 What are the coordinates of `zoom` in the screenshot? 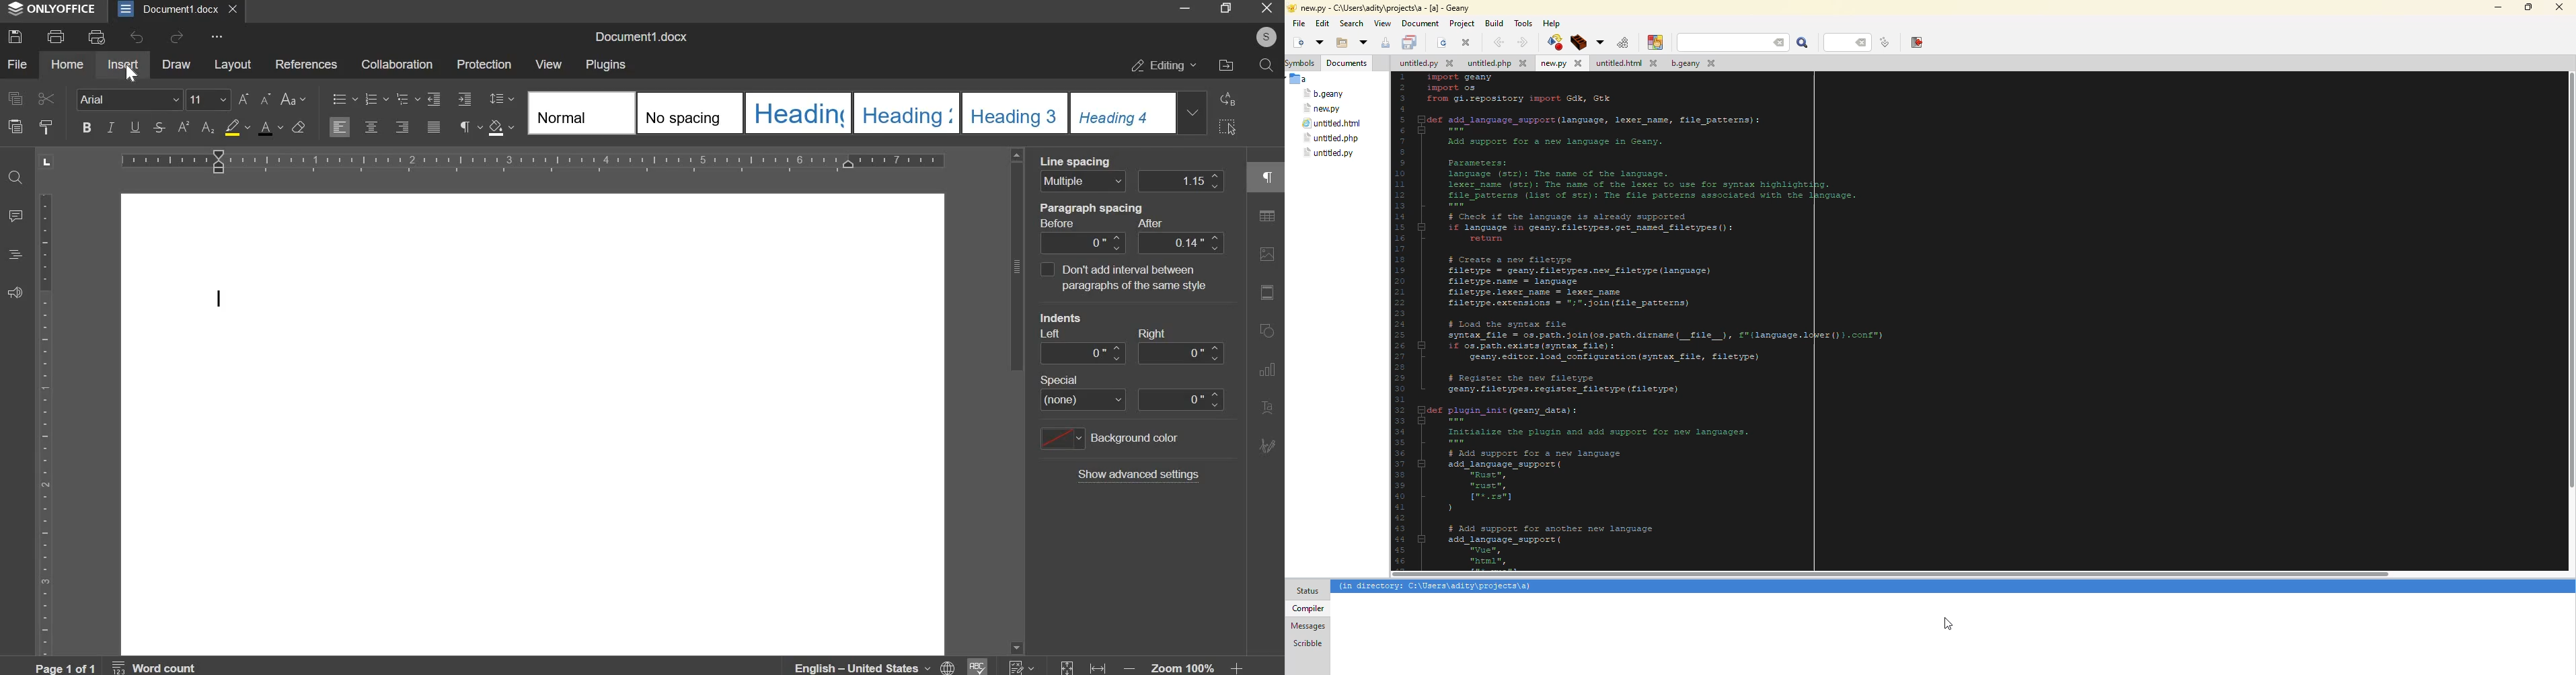 It's located at (1184, 668).